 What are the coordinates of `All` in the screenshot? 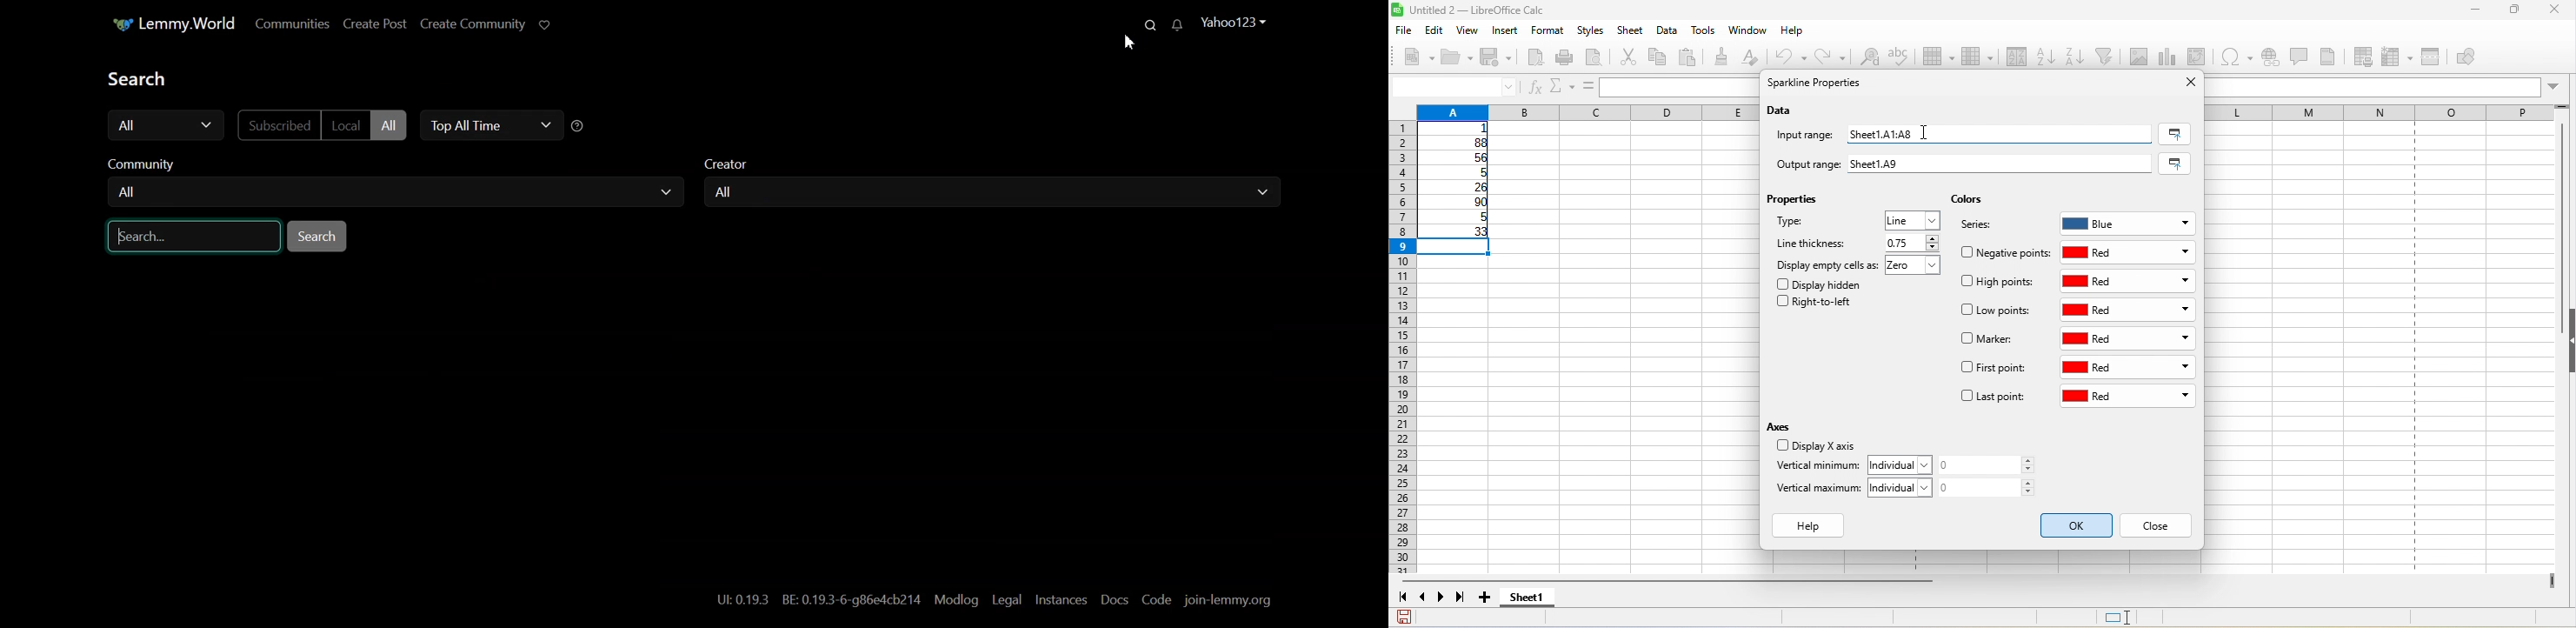 It's located at (394, 192).